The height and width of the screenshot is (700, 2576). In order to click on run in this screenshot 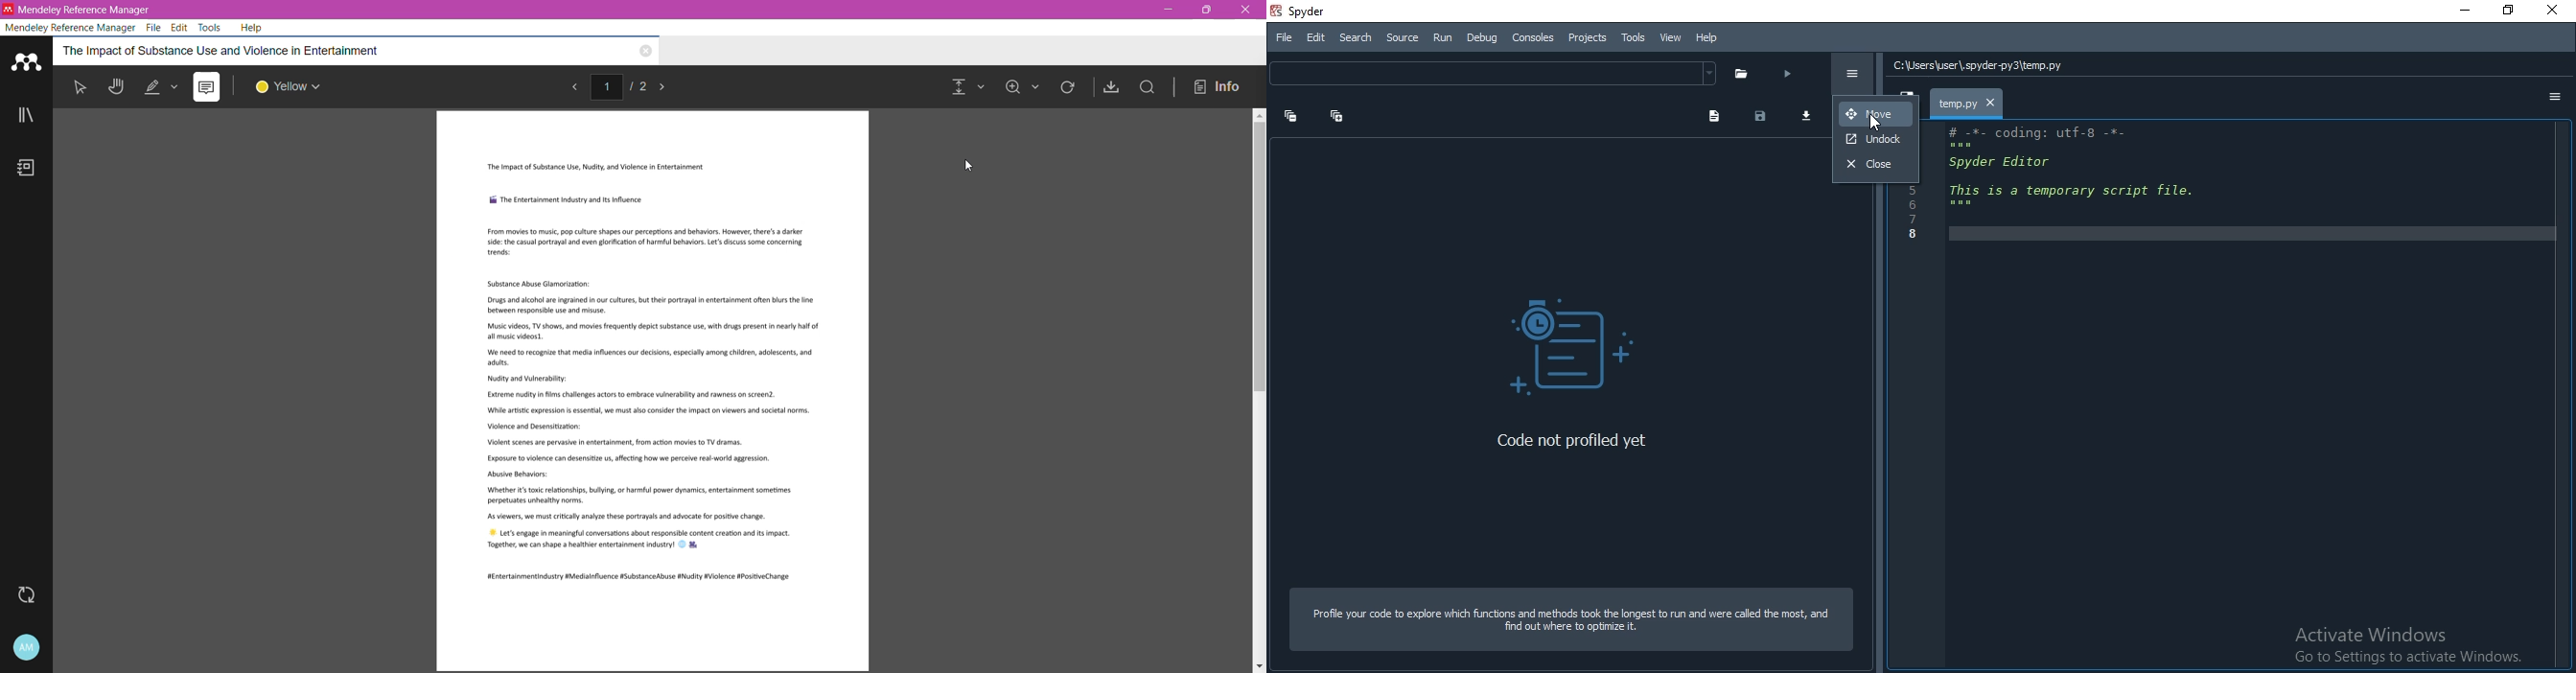, I will do `click(1786, 76)`.